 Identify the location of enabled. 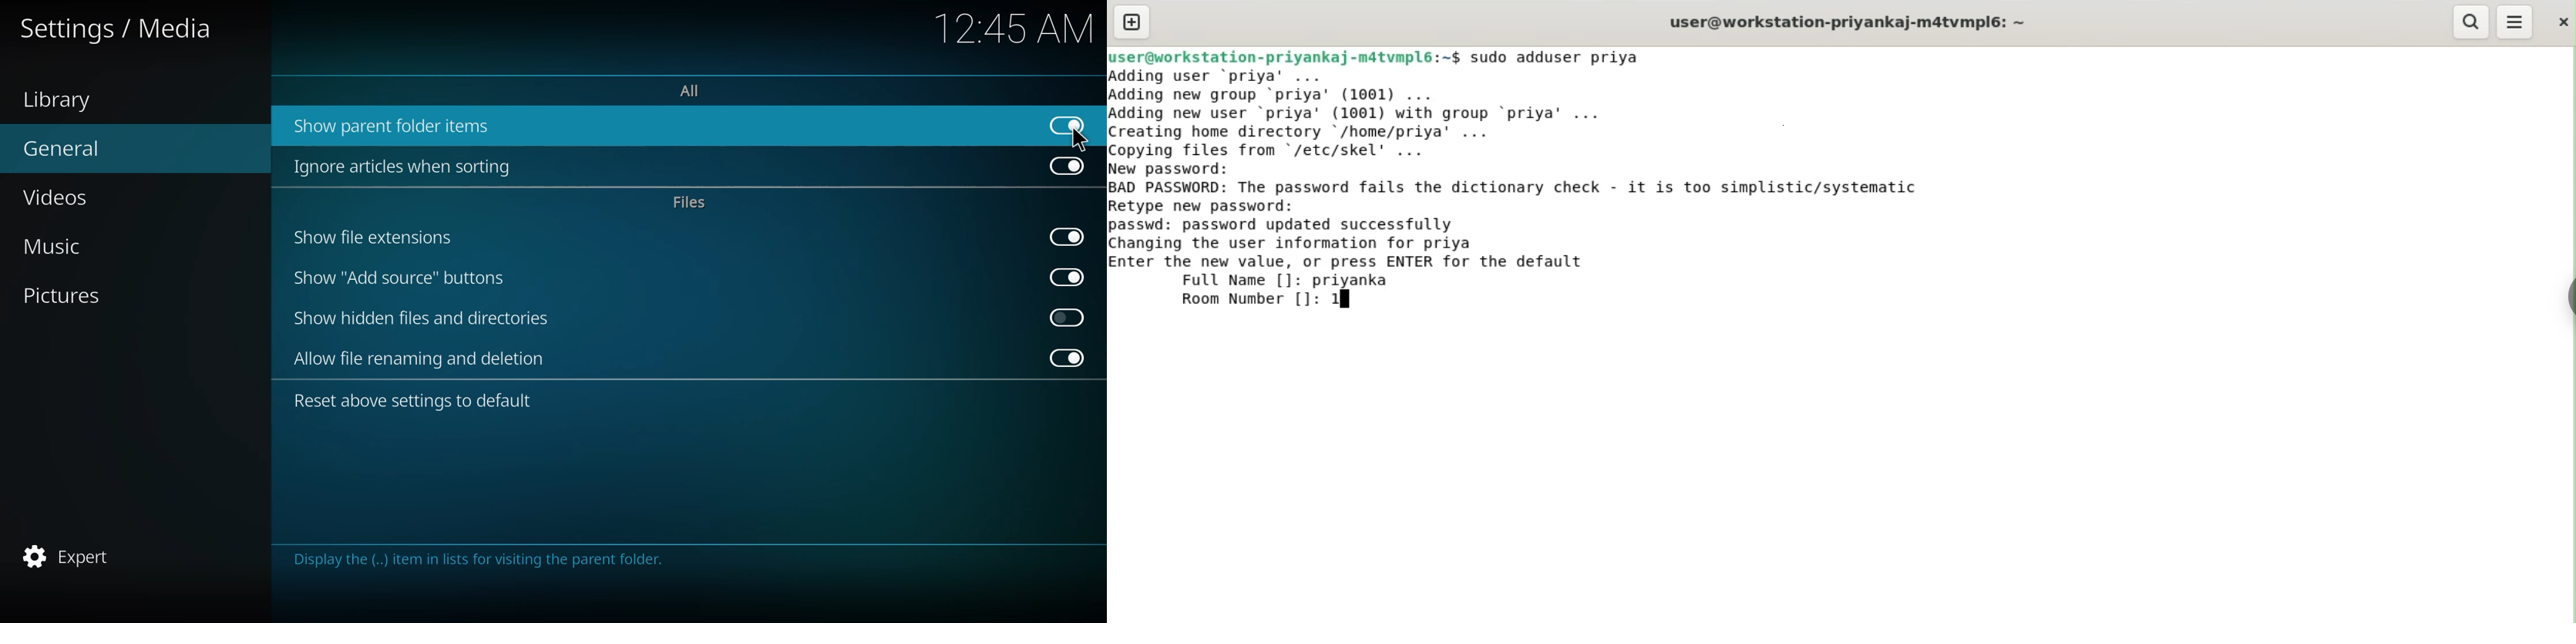
(1064, 358).